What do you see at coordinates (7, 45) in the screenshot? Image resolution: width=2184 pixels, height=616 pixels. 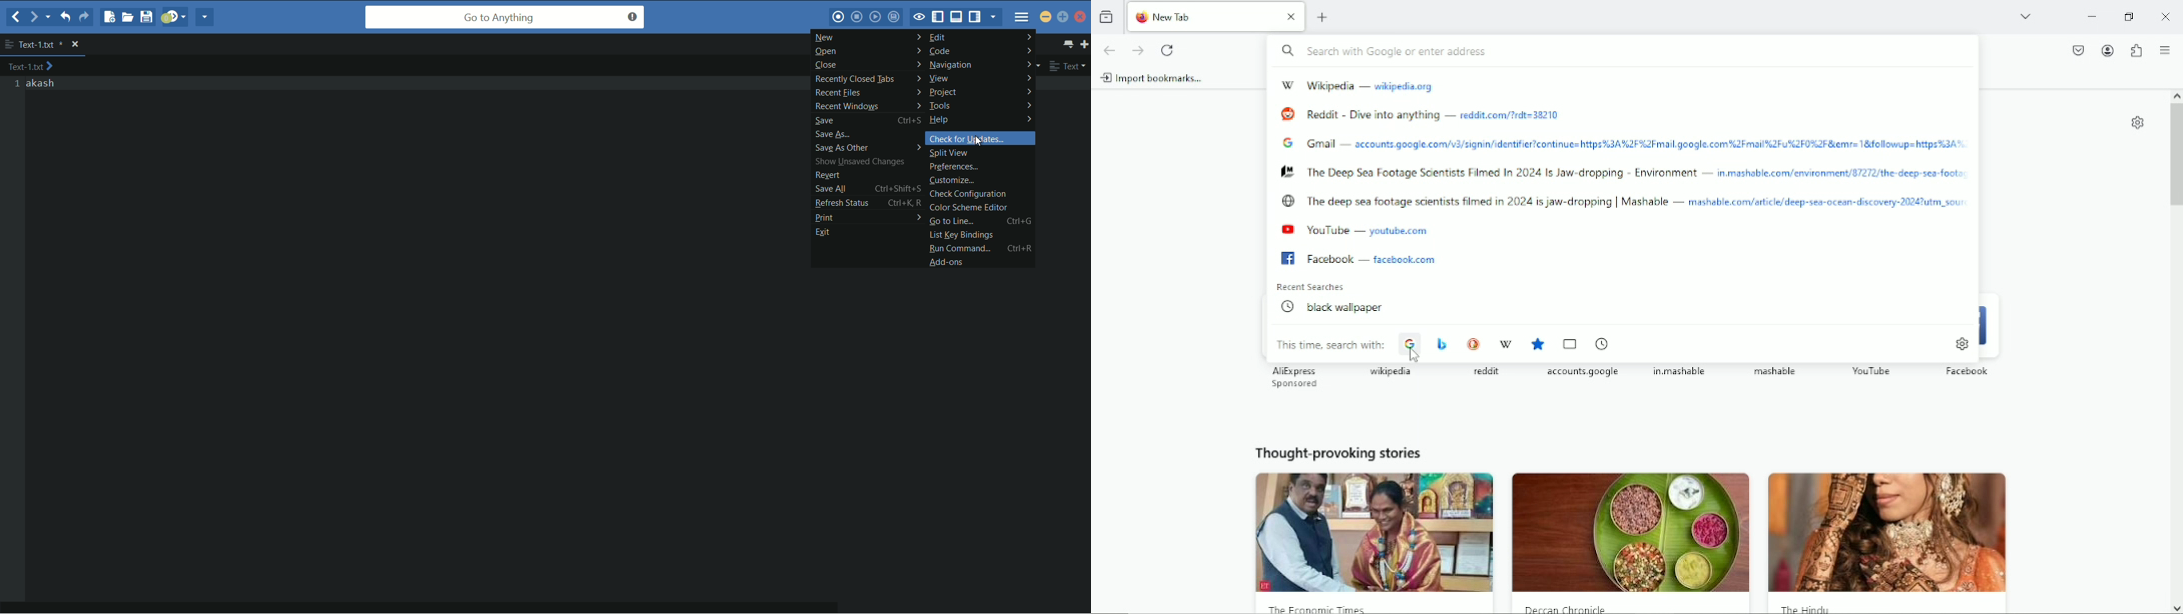 I see `more options` at bounding box center [7, 45].